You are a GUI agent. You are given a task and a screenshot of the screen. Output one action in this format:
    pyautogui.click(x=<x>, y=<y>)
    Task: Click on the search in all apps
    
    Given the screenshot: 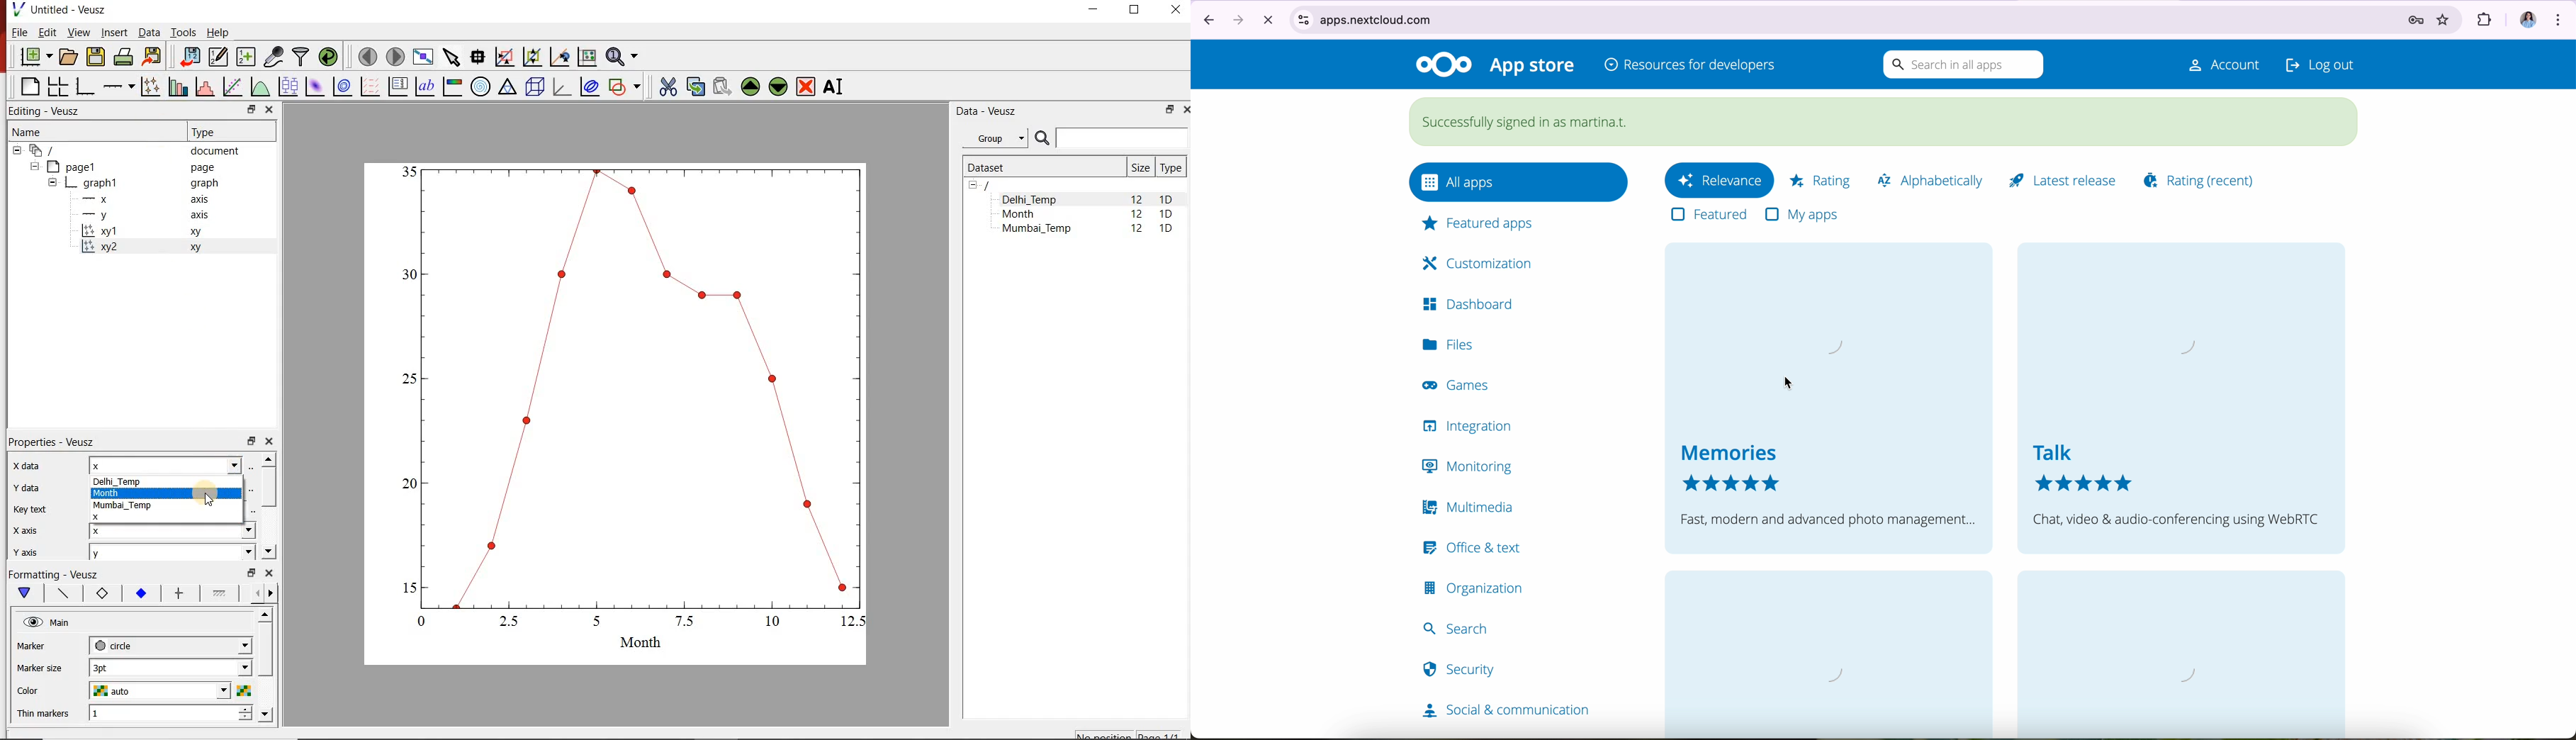 What is the action you would take?
    pyautogui.click(x=1961, y=65)
    